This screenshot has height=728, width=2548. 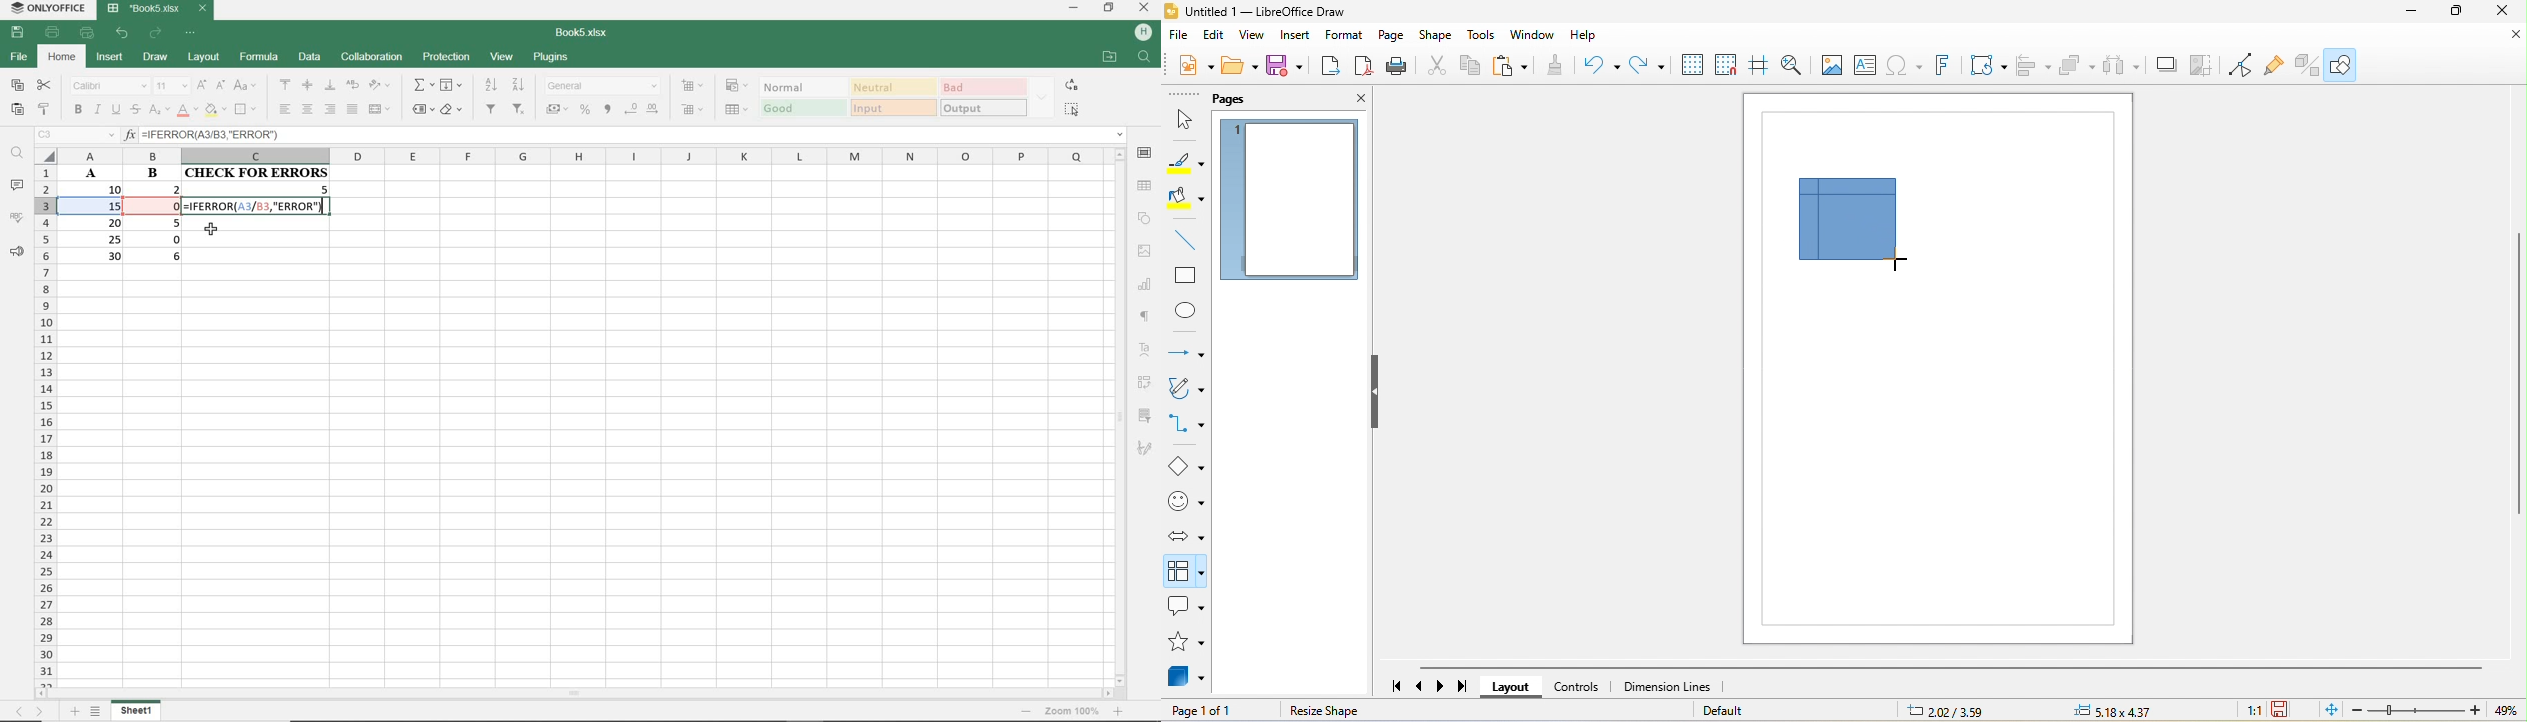 What do you see at coordinates (1989, 67) in the screenshot?
I see `transformation` at bounding box center [1989, 67].